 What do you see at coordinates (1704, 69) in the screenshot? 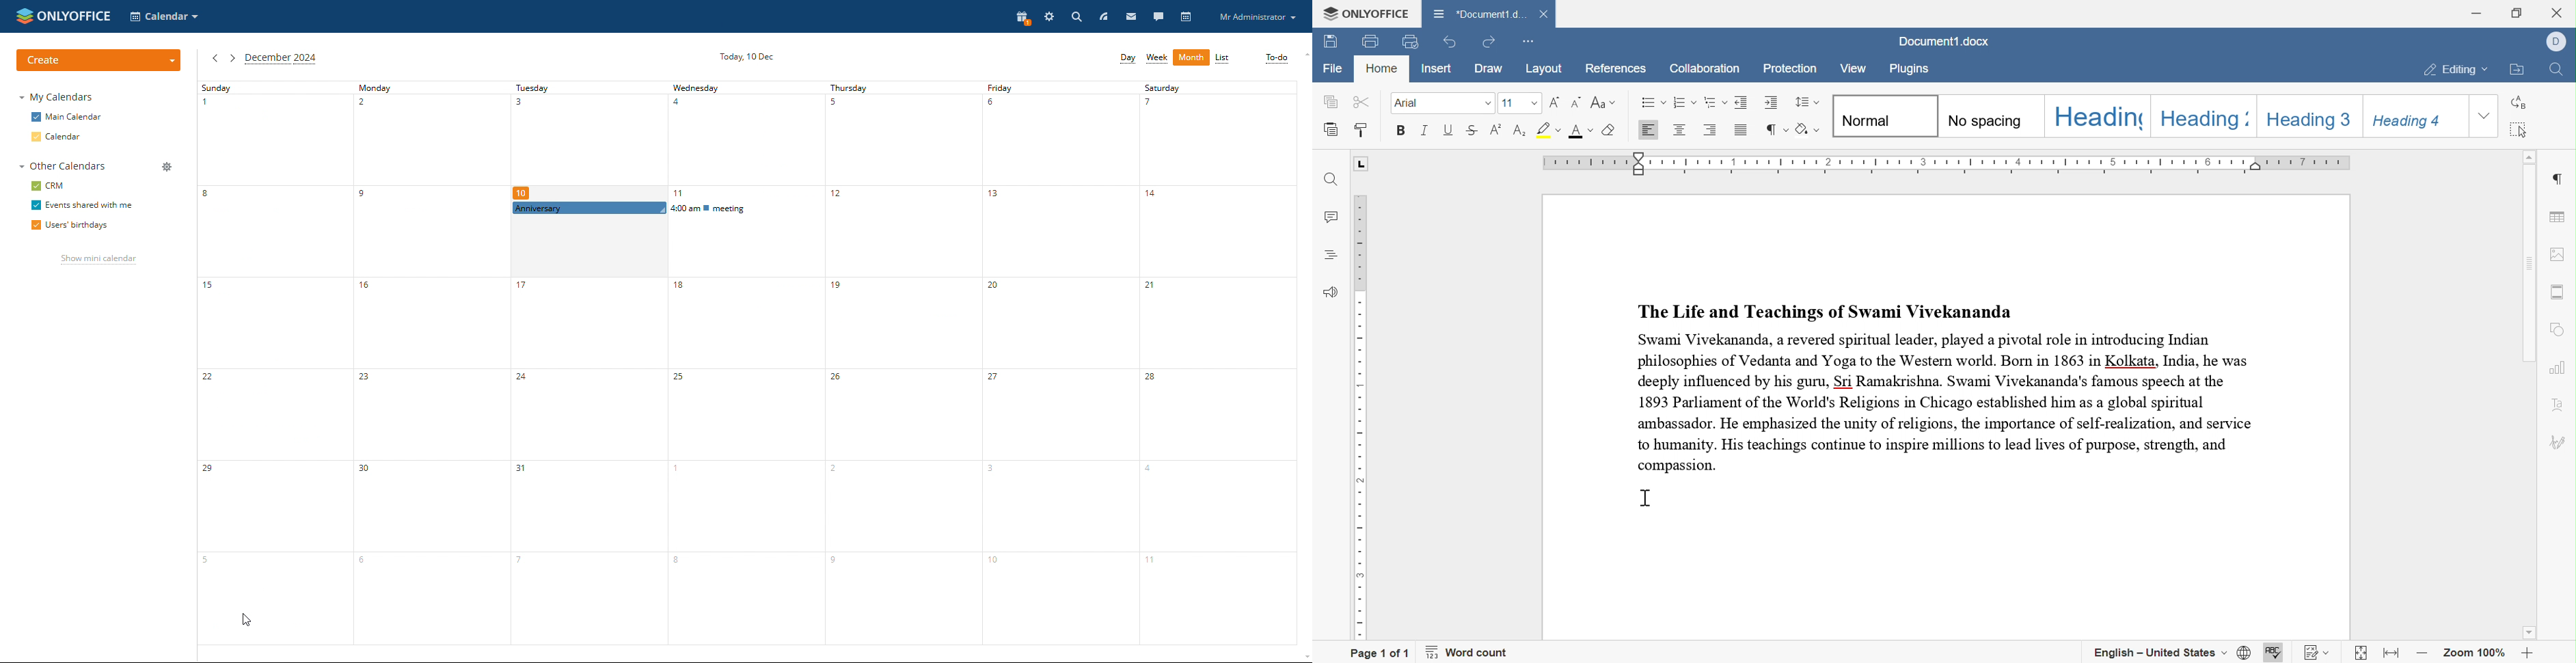
I see `collaboration` at bounding box center [1704, 69].